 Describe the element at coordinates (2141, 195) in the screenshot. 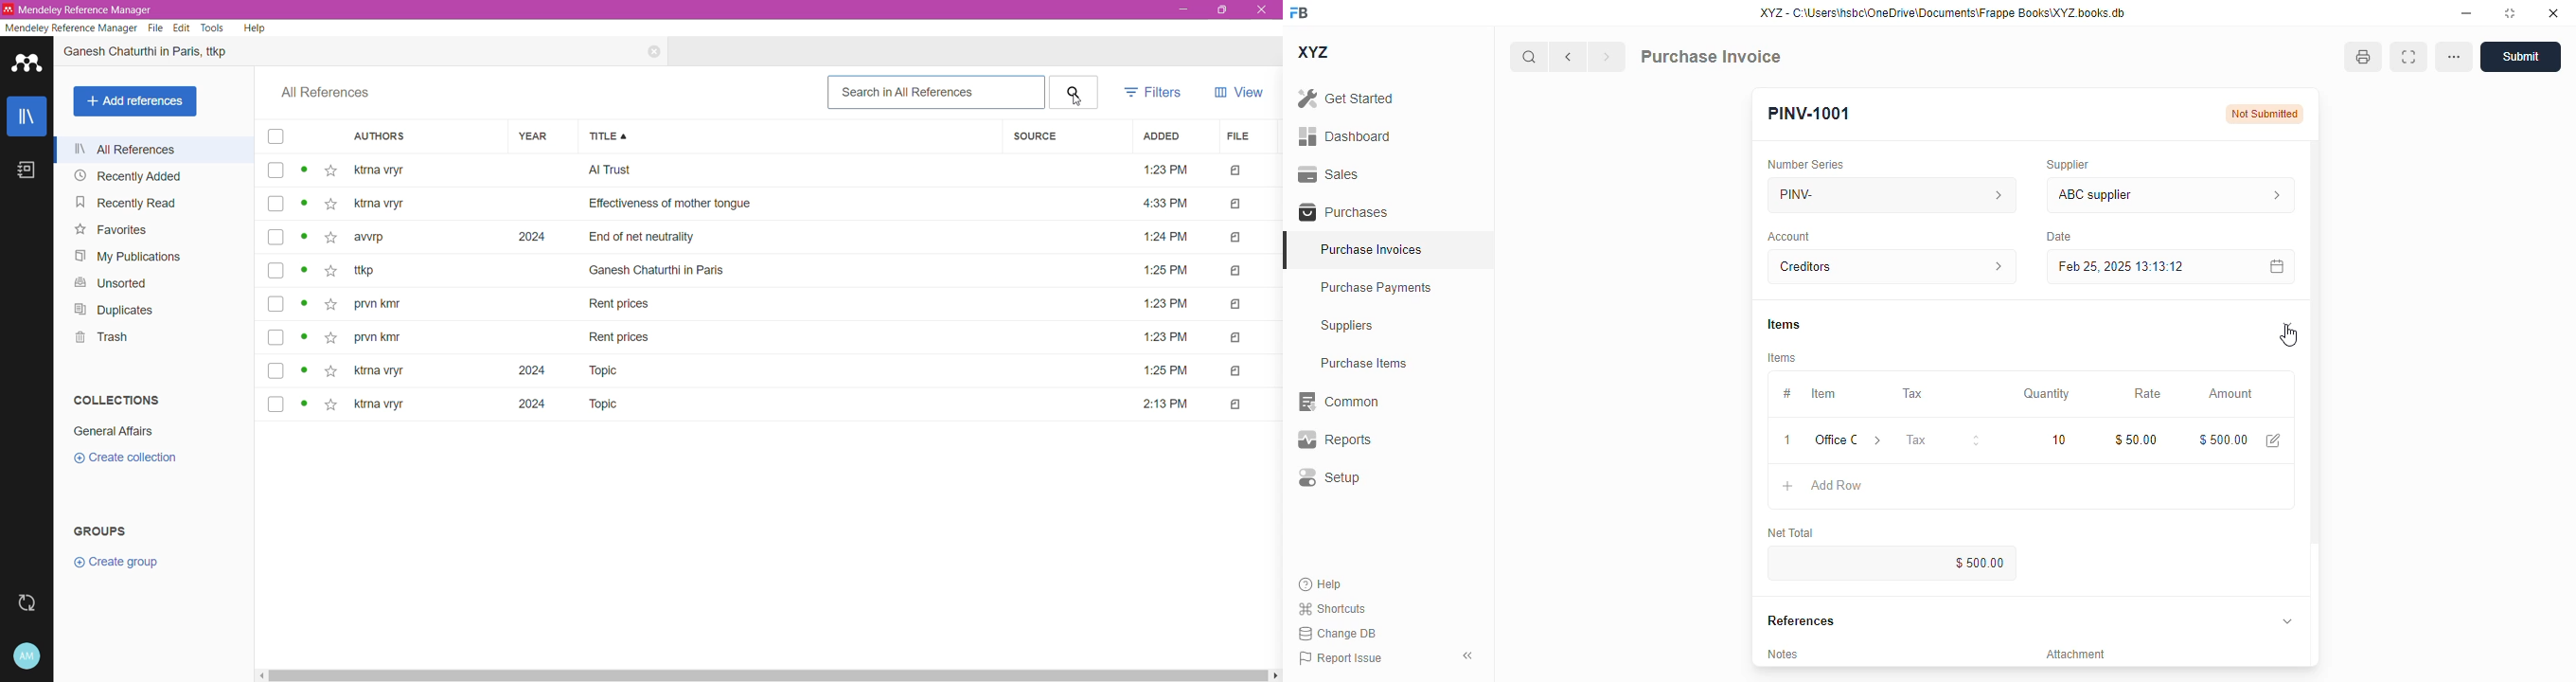

I see `ABC supplier` at that location.